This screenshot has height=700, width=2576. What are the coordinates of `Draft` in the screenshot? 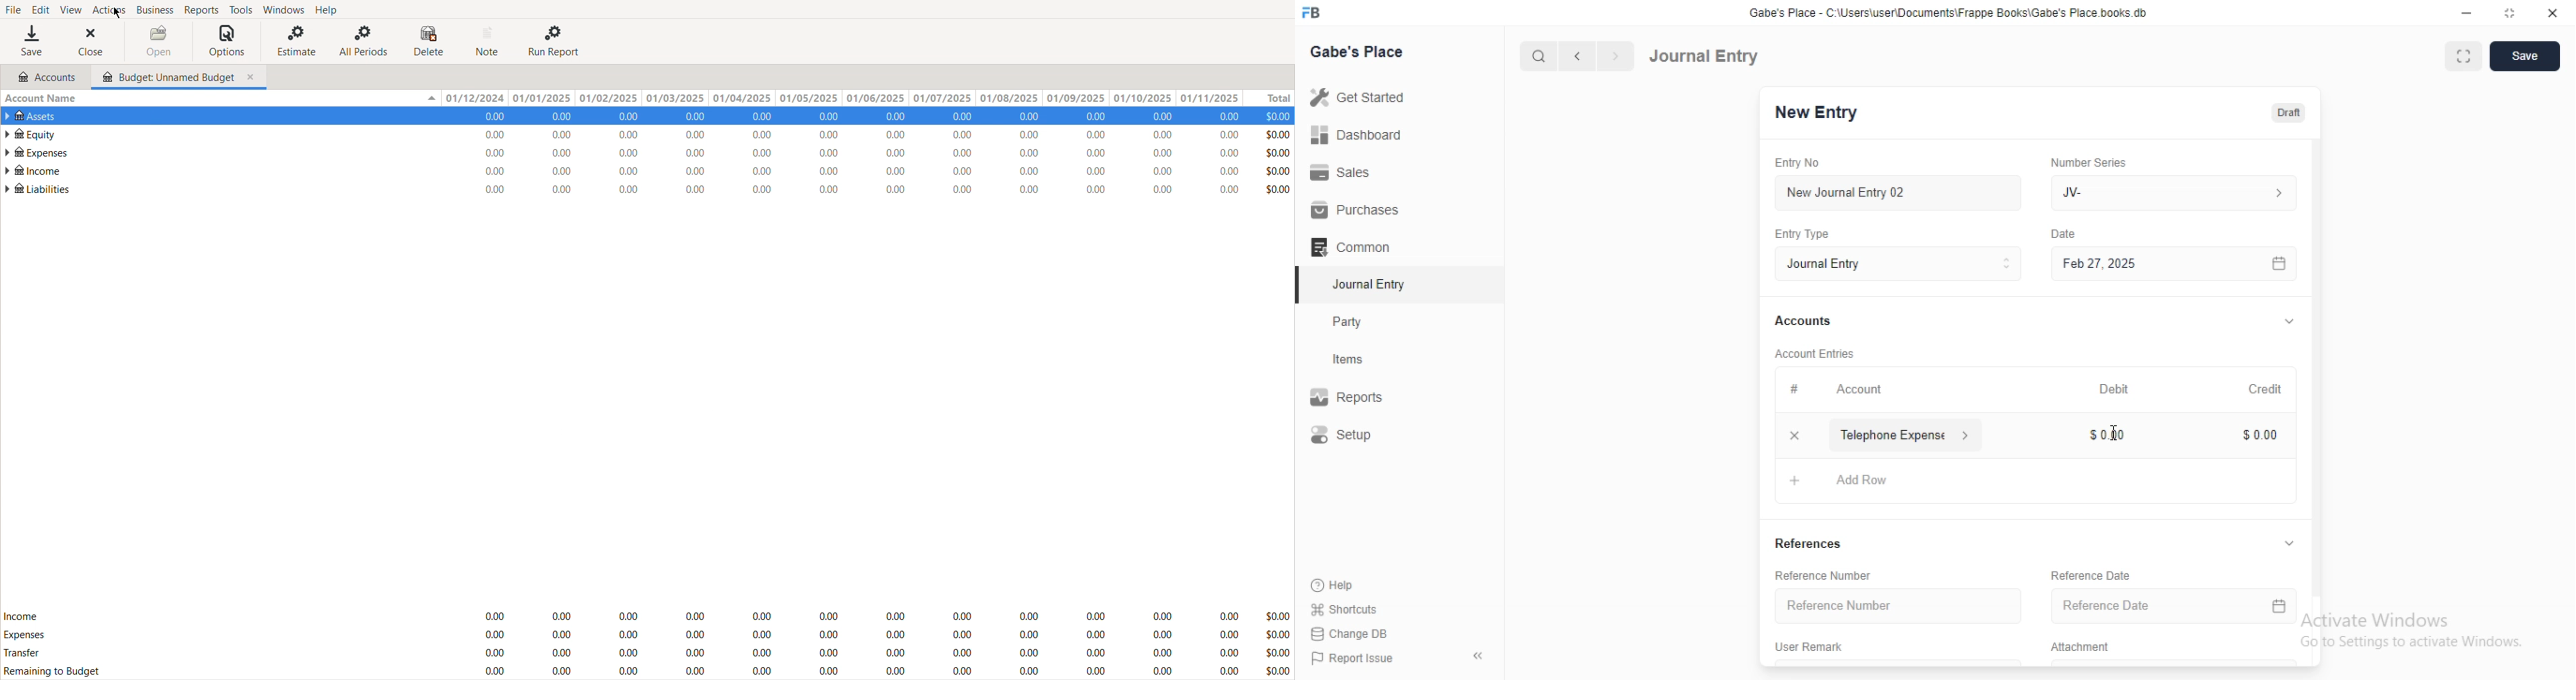 It's located at (2288, 114).